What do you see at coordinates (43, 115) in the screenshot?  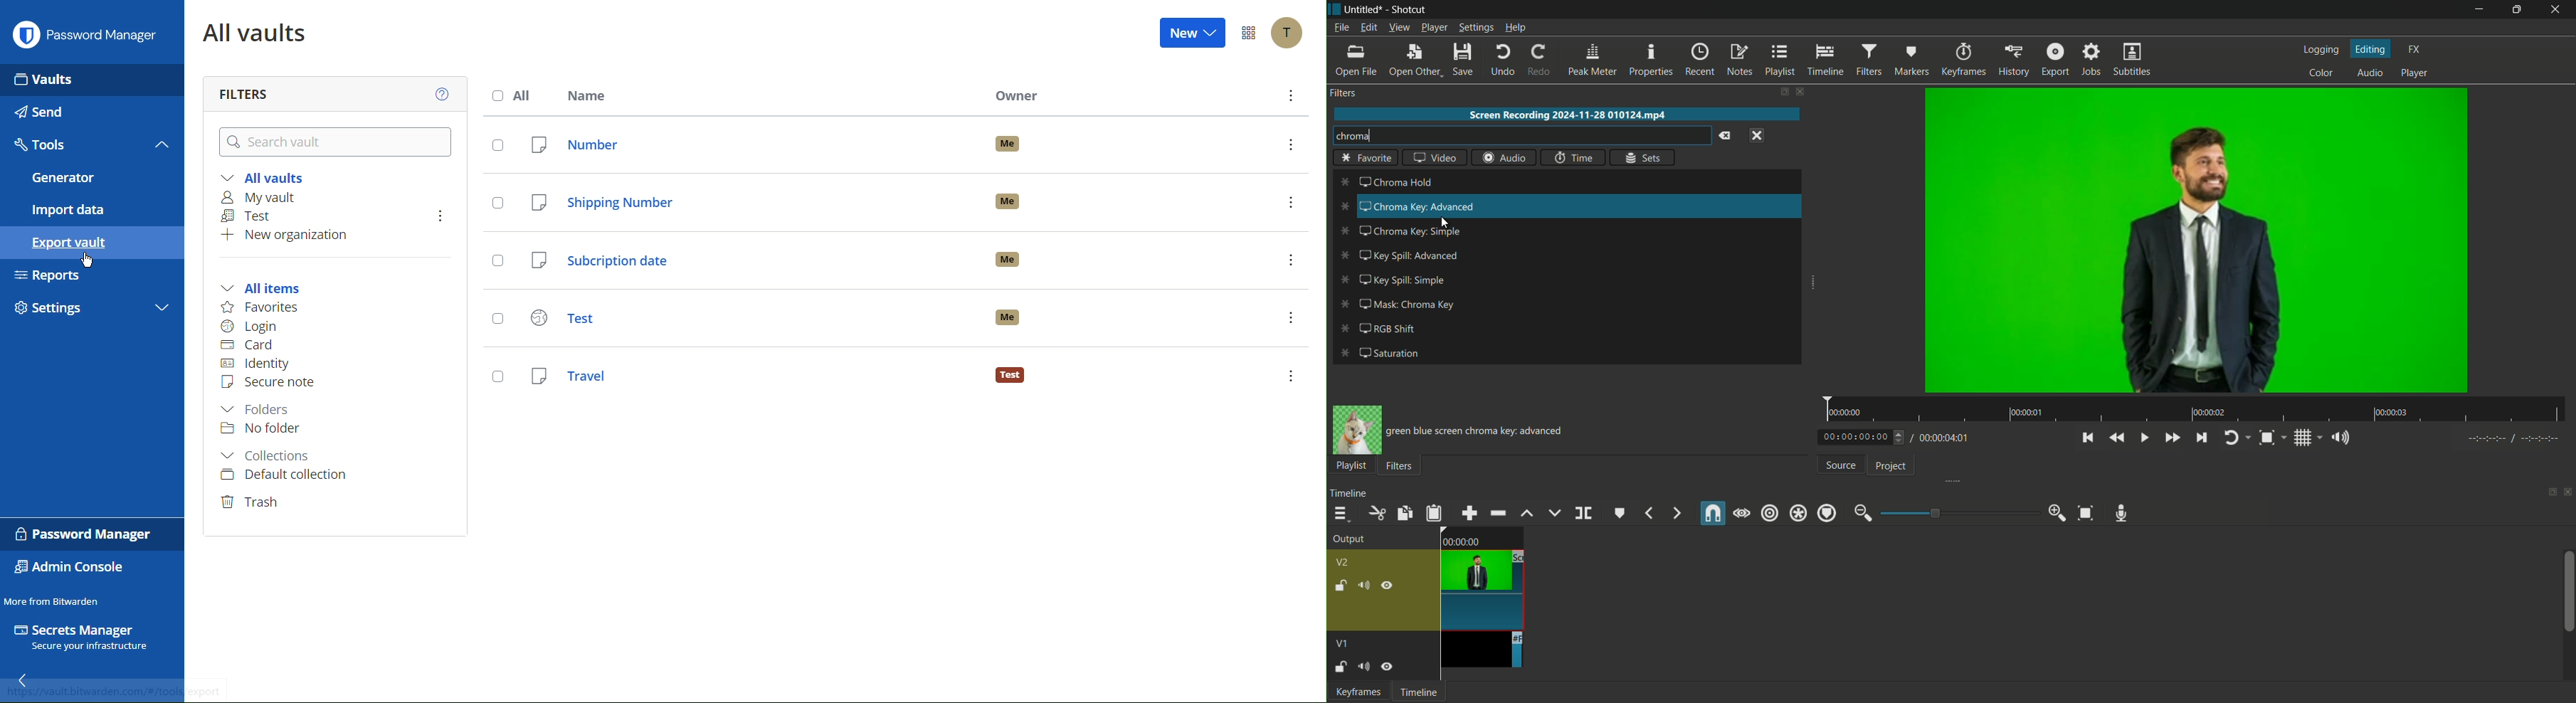 I see `Send` at bounding box center [43, 115].